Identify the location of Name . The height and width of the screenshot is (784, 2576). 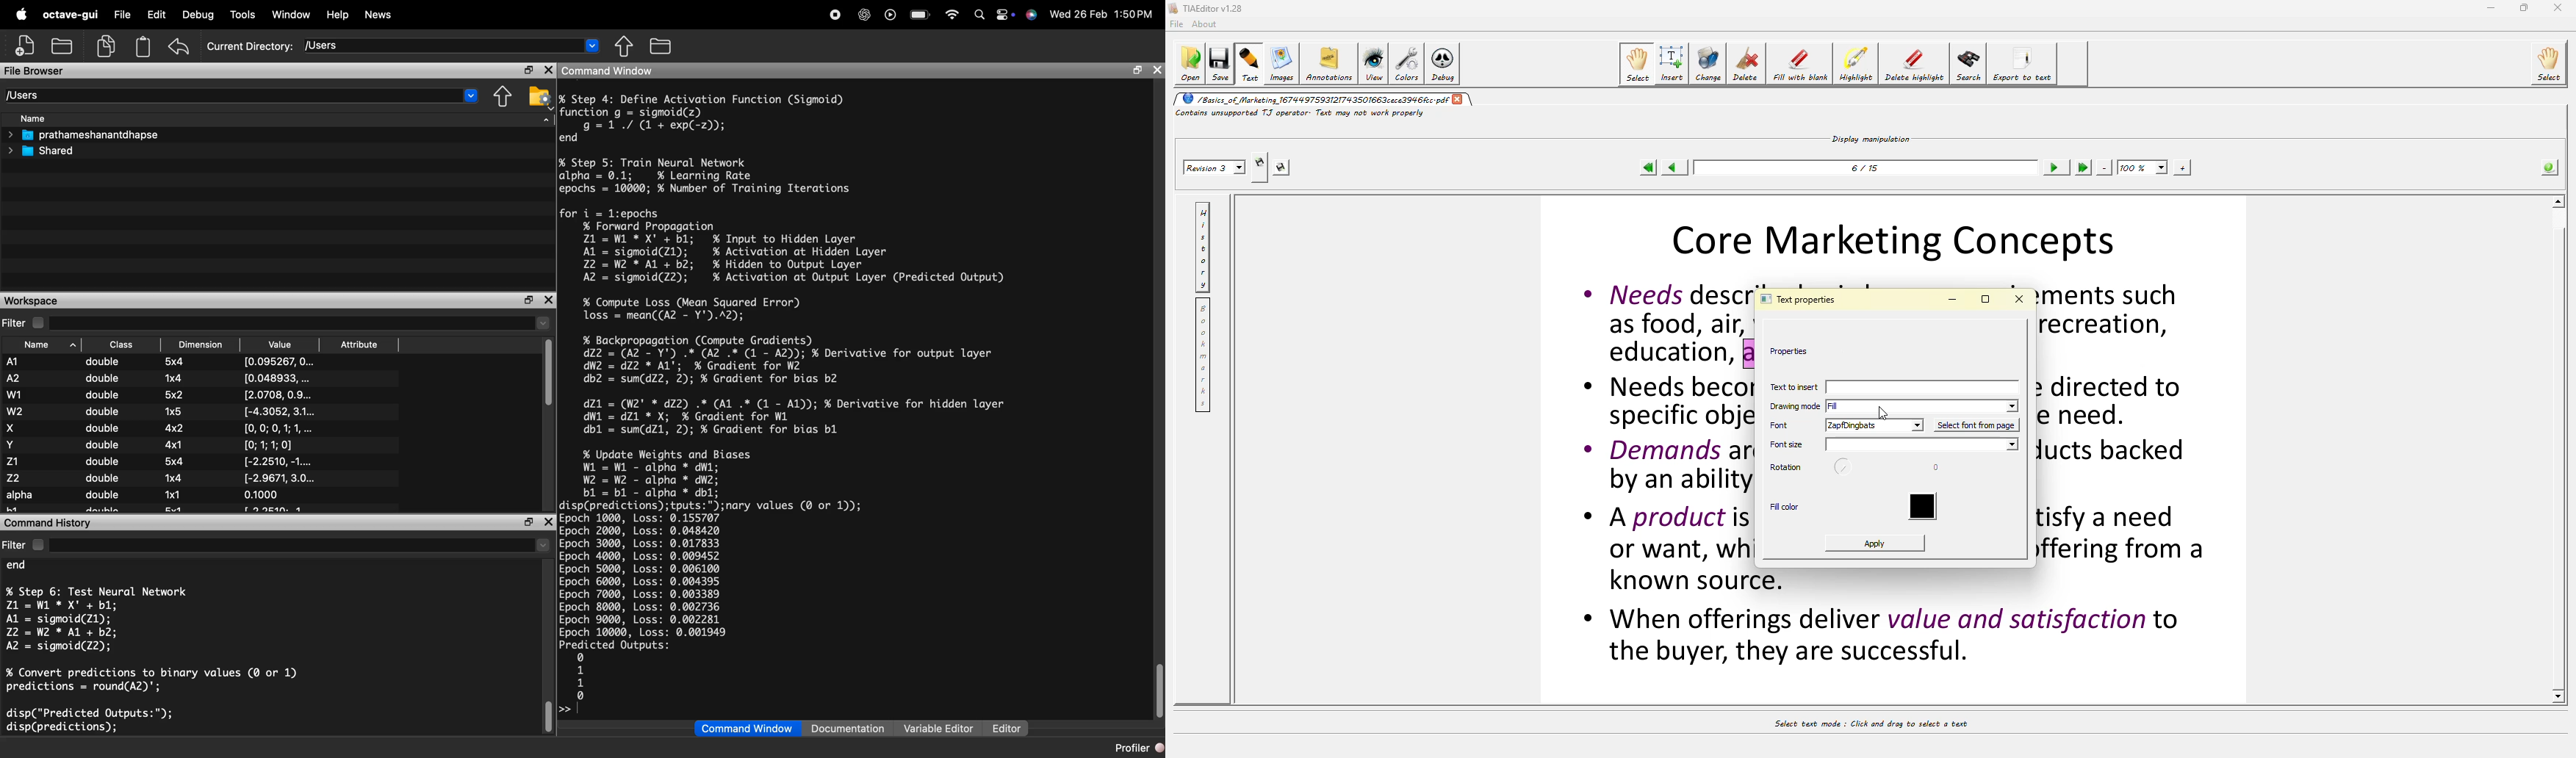
(43, 346).